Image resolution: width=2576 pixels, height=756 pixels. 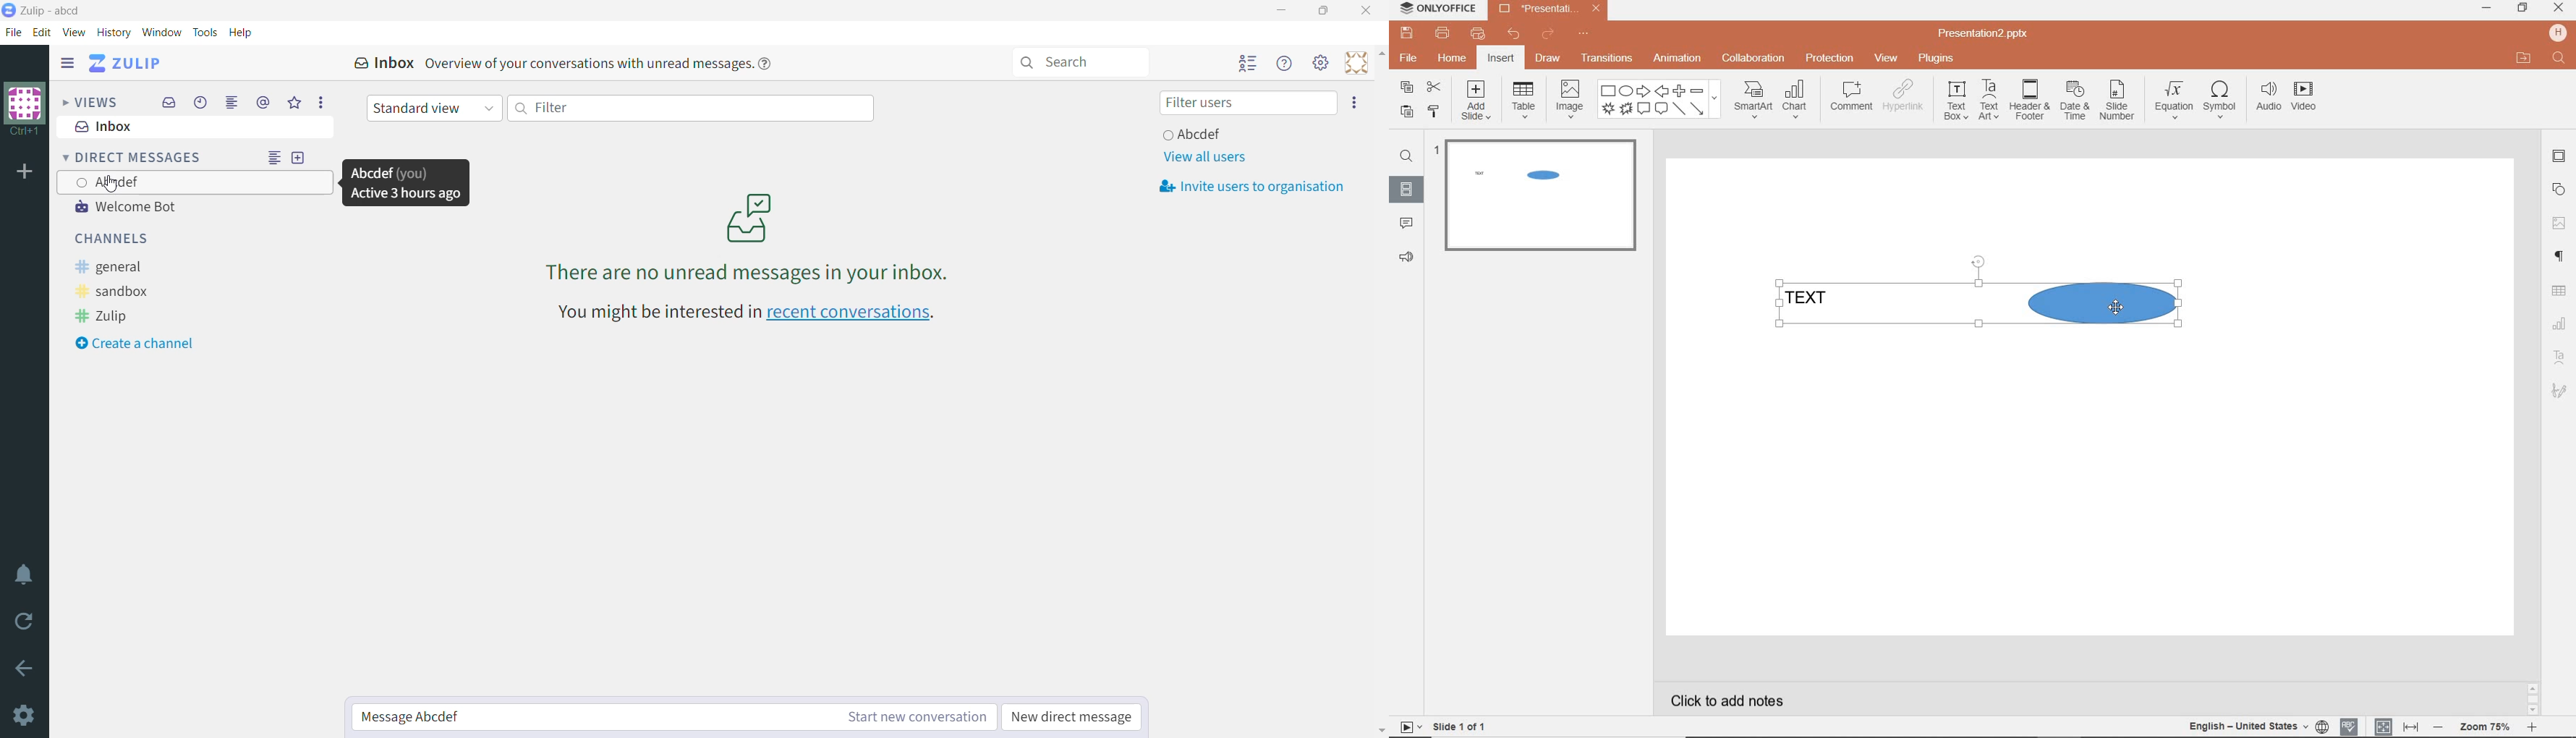 I want to click on Personal Menu, so click(x=1353, y=63).